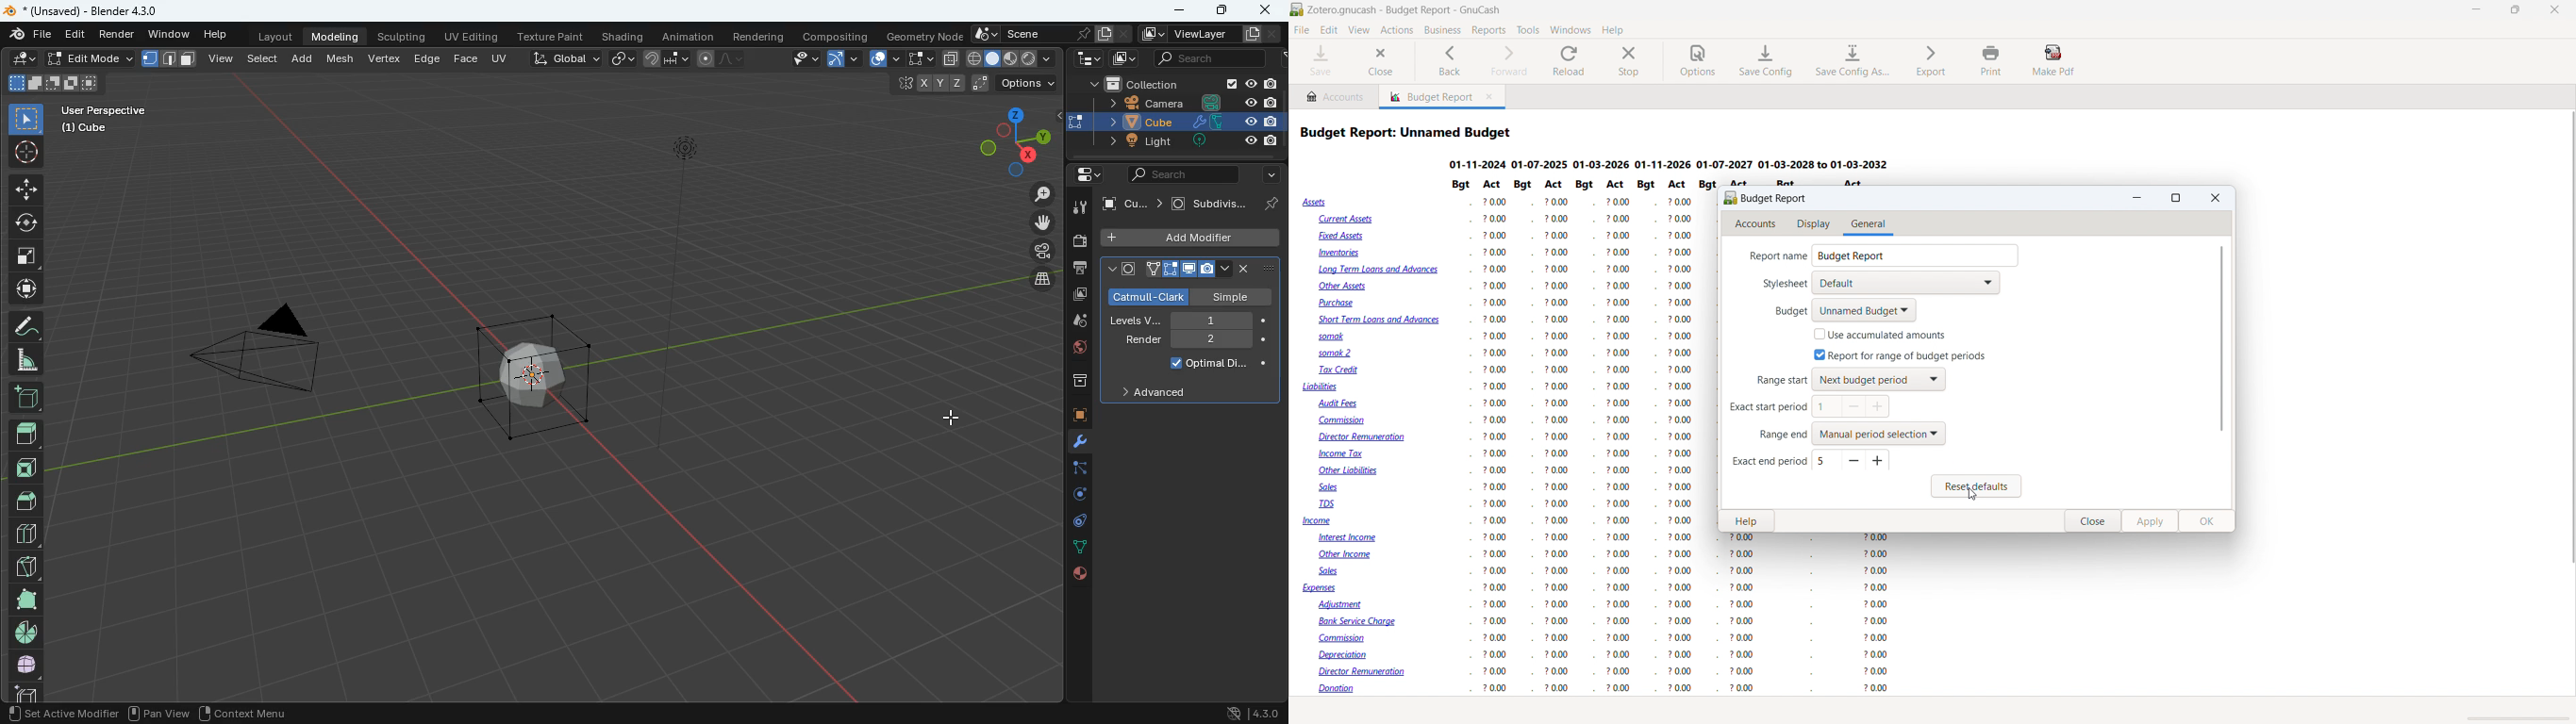 This screenshot has width=2576, height=728. Describe the element at coordinates (1344, 219) in the screenshot. I see `current Assets` at that location.